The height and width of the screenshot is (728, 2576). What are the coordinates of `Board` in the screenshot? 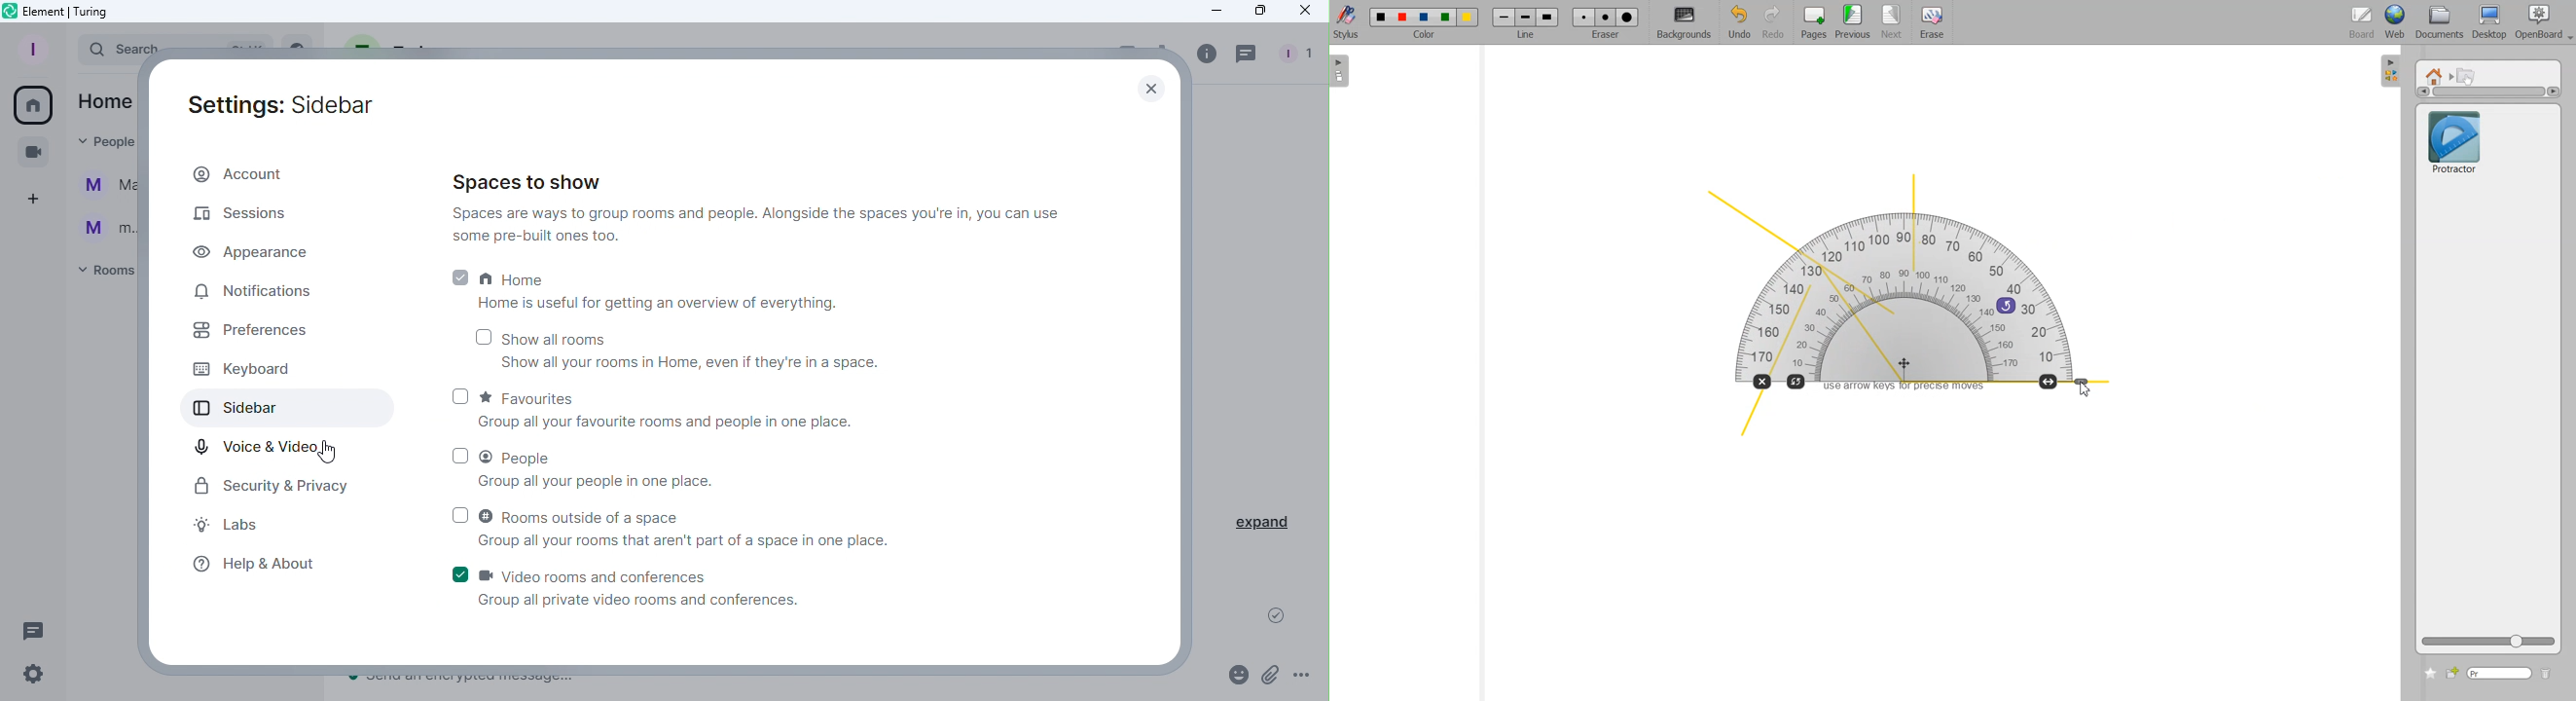 It's located at (2362, 23).